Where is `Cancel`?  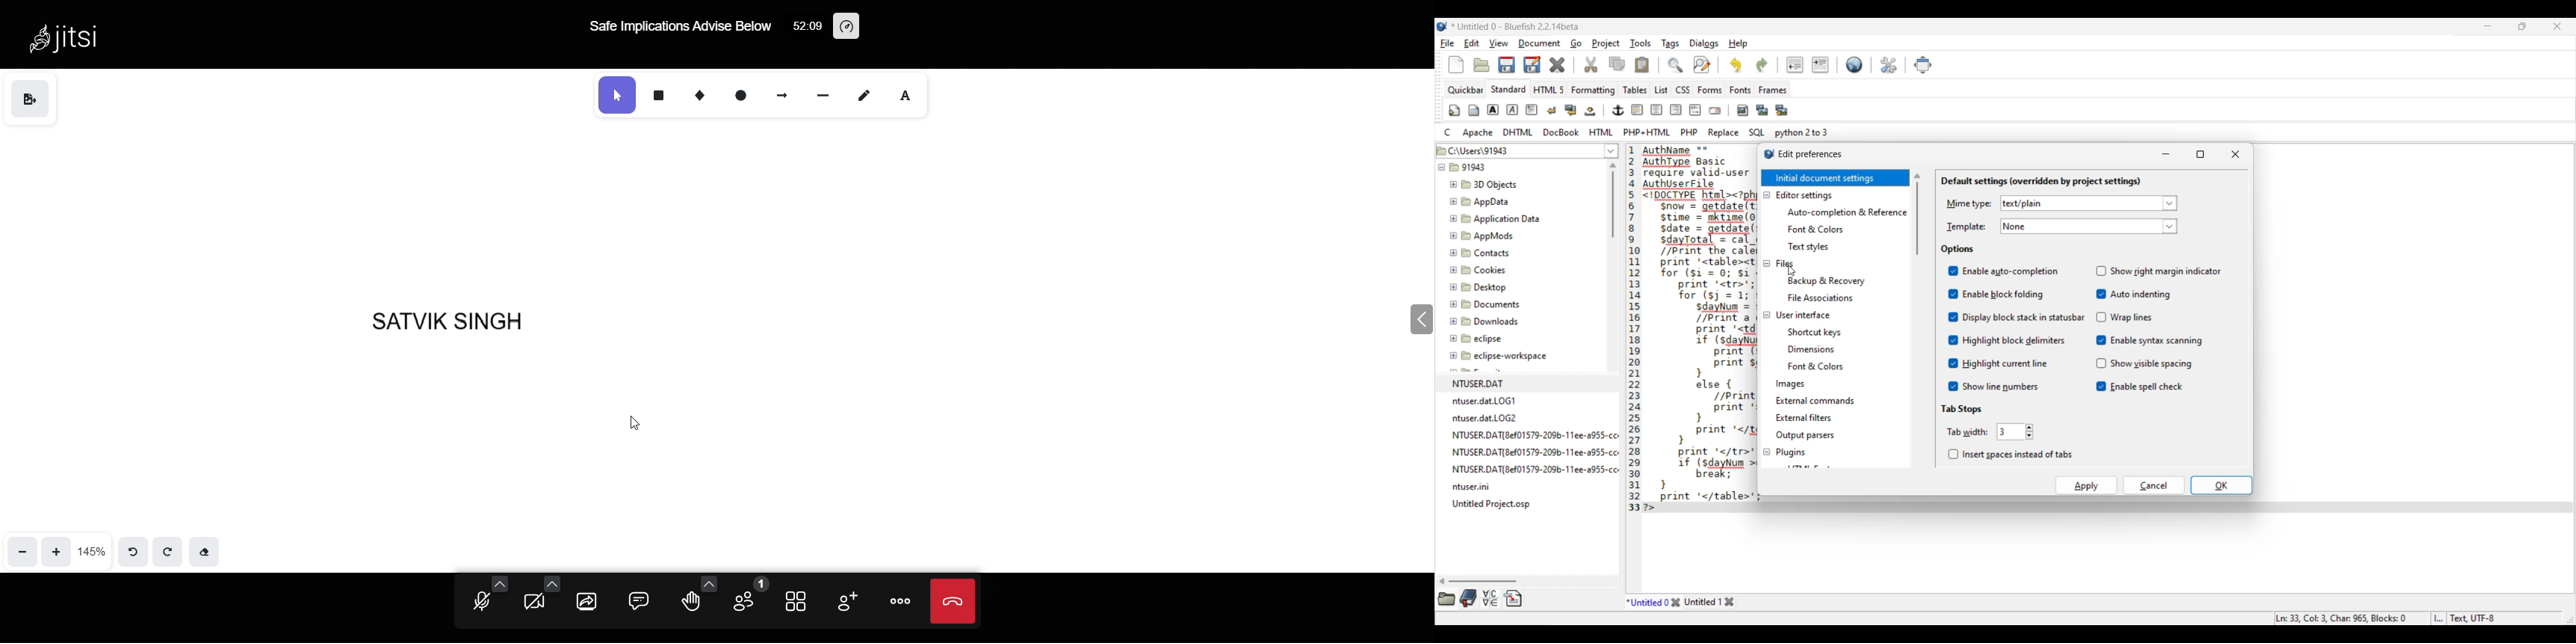
Cancel is located at coordinates (2154, 485).